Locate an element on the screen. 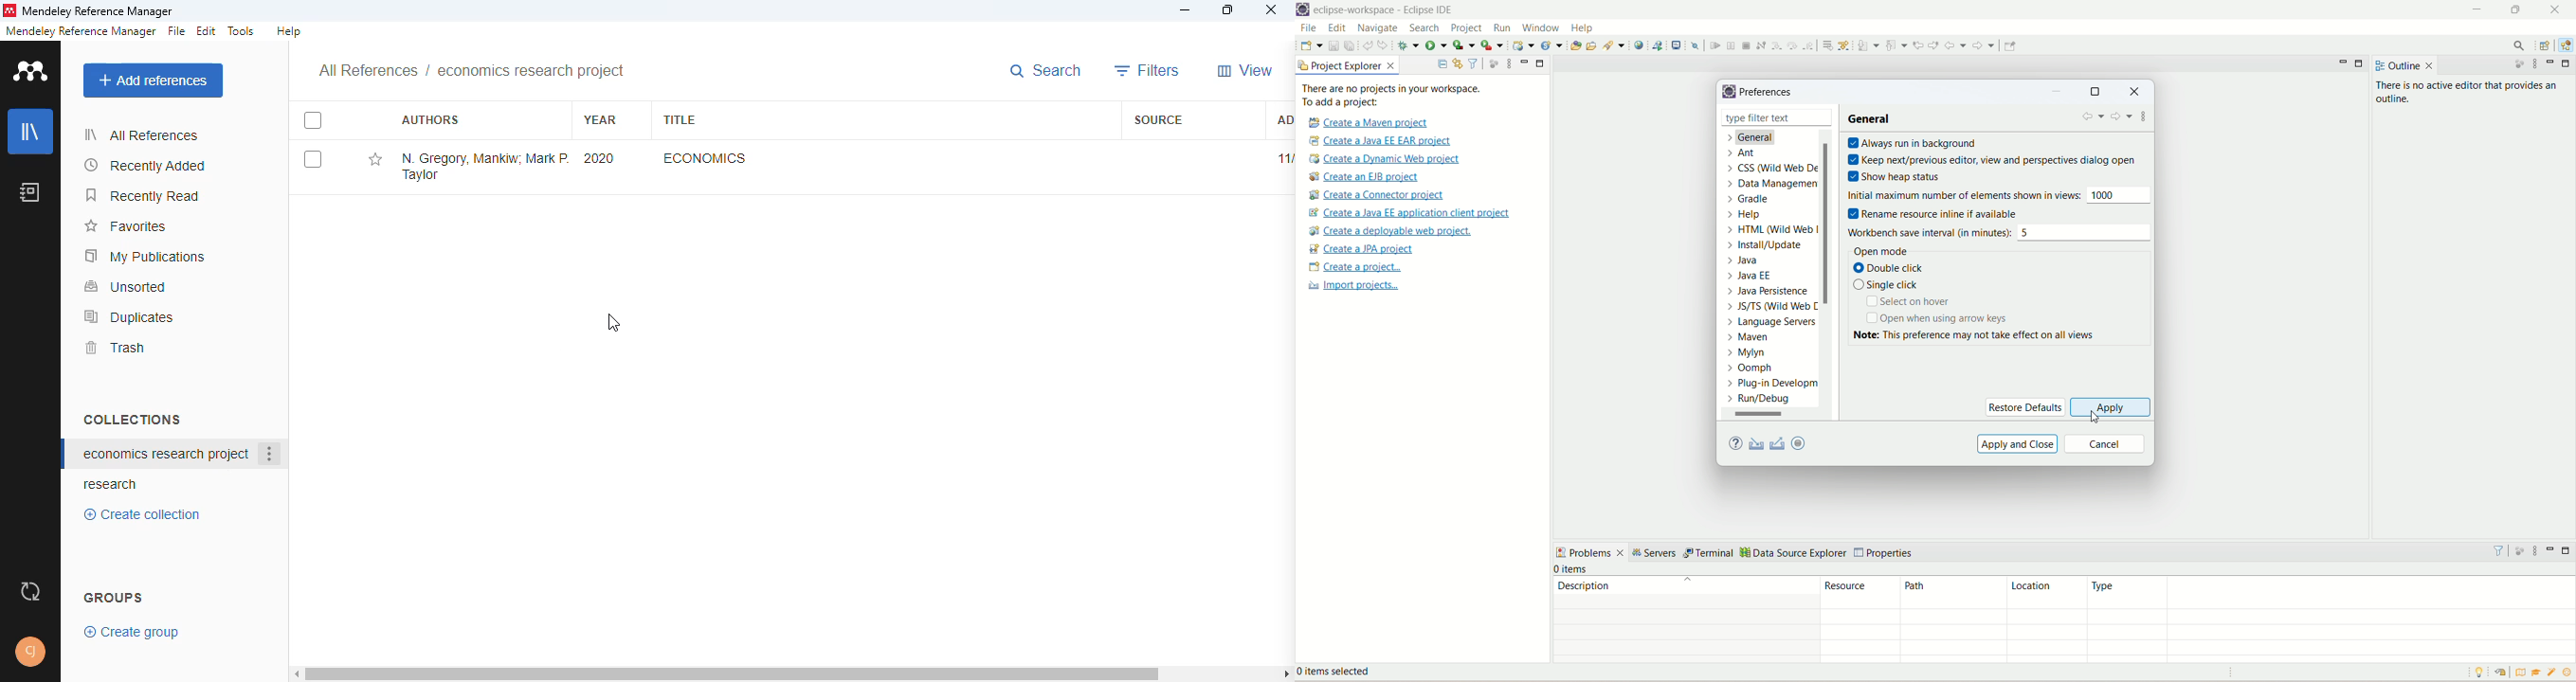  add this reference to favorites is located at coordinates (376, 159).